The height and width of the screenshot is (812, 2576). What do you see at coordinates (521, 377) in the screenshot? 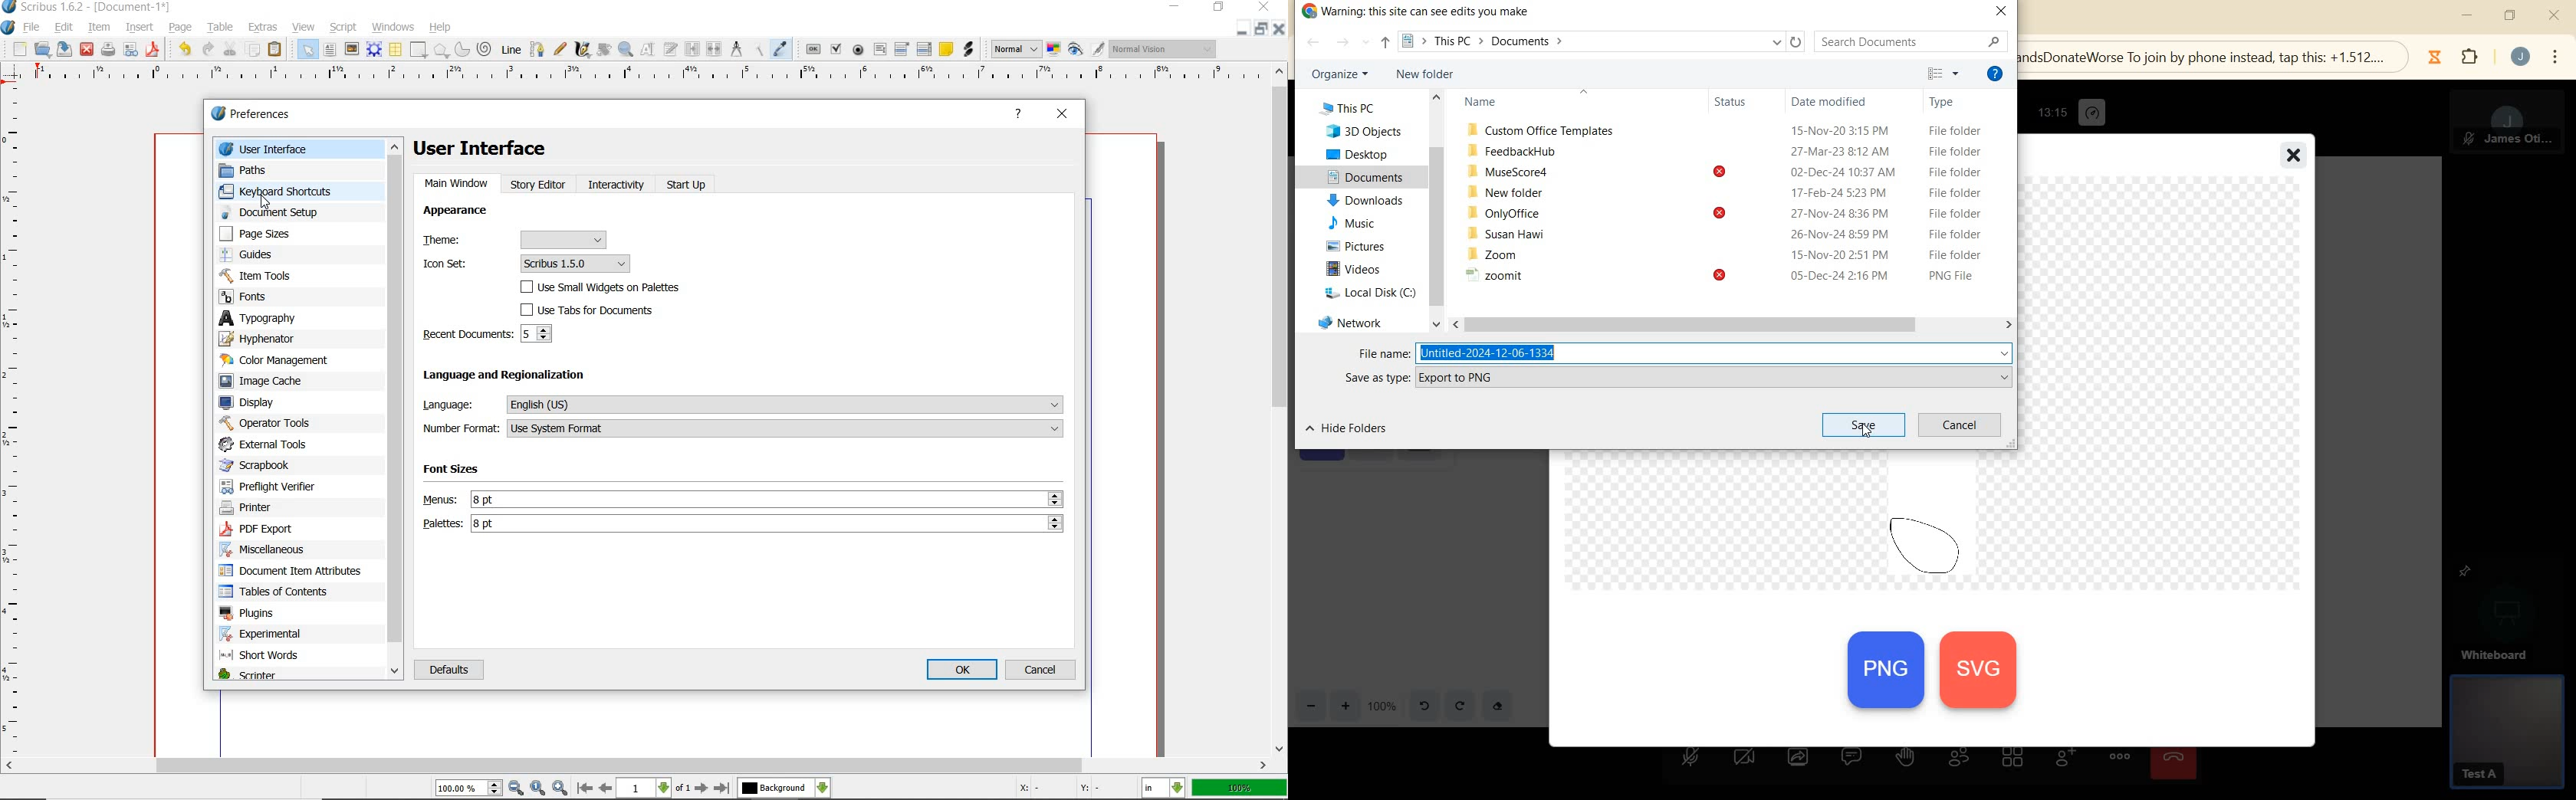
I see `Language and Regionalization` at bounding box center [521, 377].